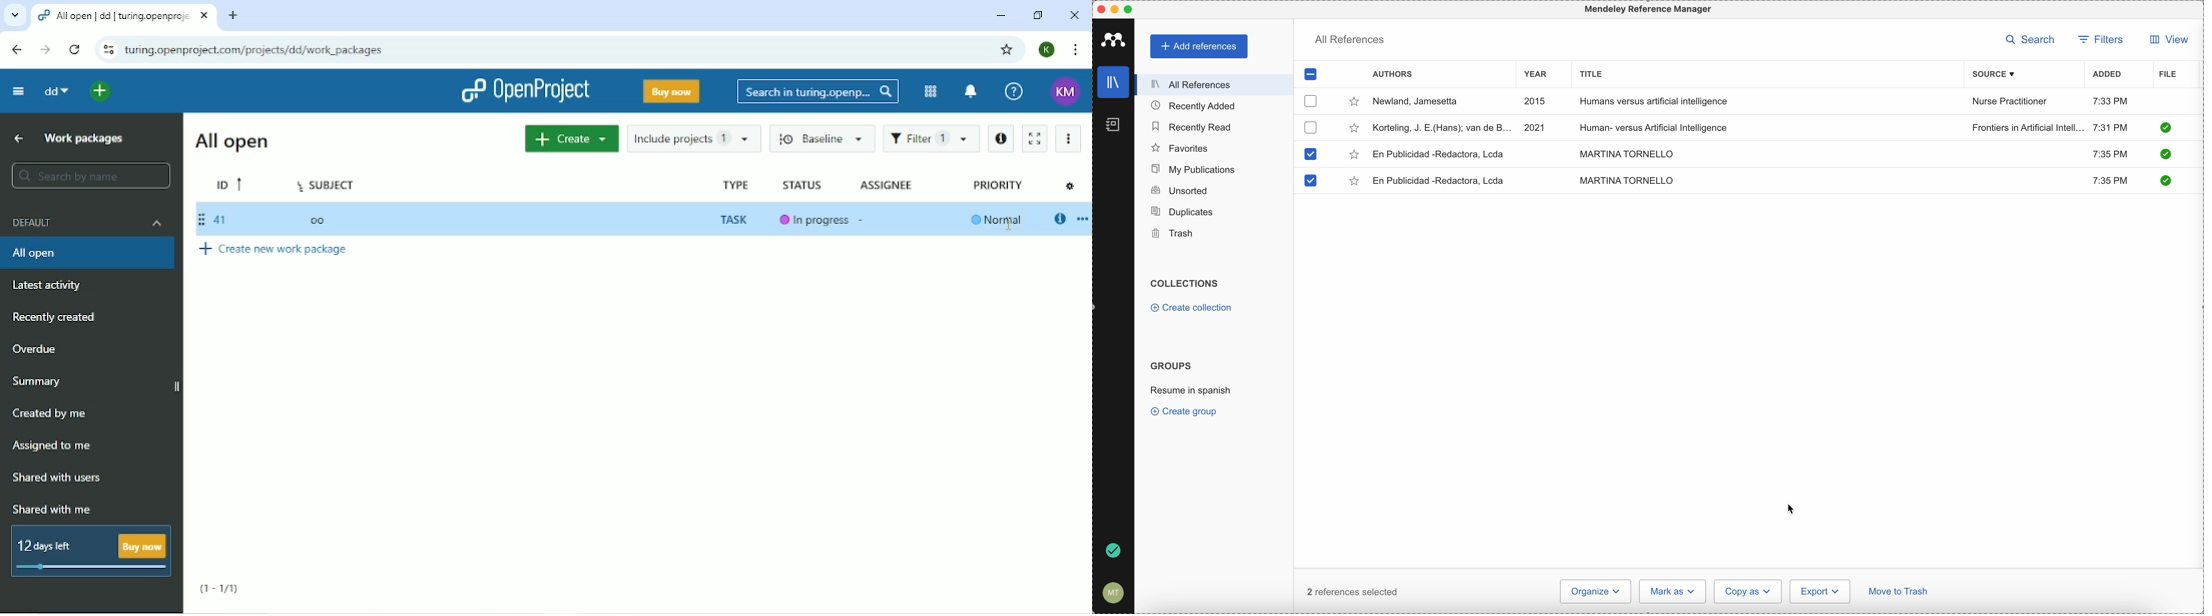 The width and height of the screenshot is (2212, 616). Describe the element at coordinates (1442, 181) in the screenshot. I see `En Publicidad-Redactora, Lcda` at that location.